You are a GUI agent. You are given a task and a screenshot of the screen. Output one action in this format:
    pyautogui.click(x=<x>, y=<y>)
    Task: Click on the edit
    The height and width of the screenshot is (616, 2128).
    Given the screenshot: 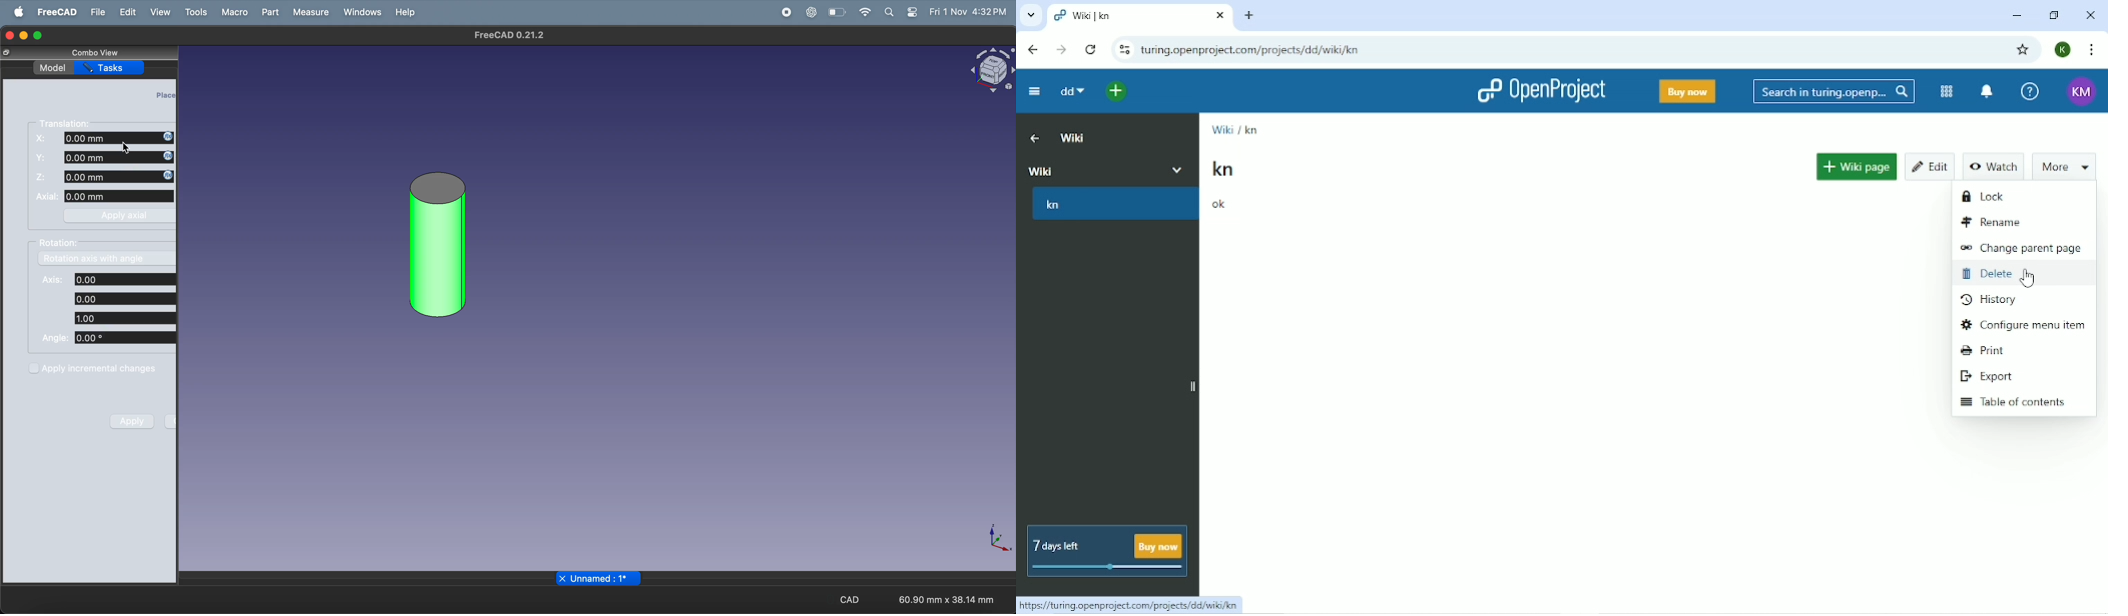 What is the action you would take?
    pyautogui.click(x=127, y=12)
    